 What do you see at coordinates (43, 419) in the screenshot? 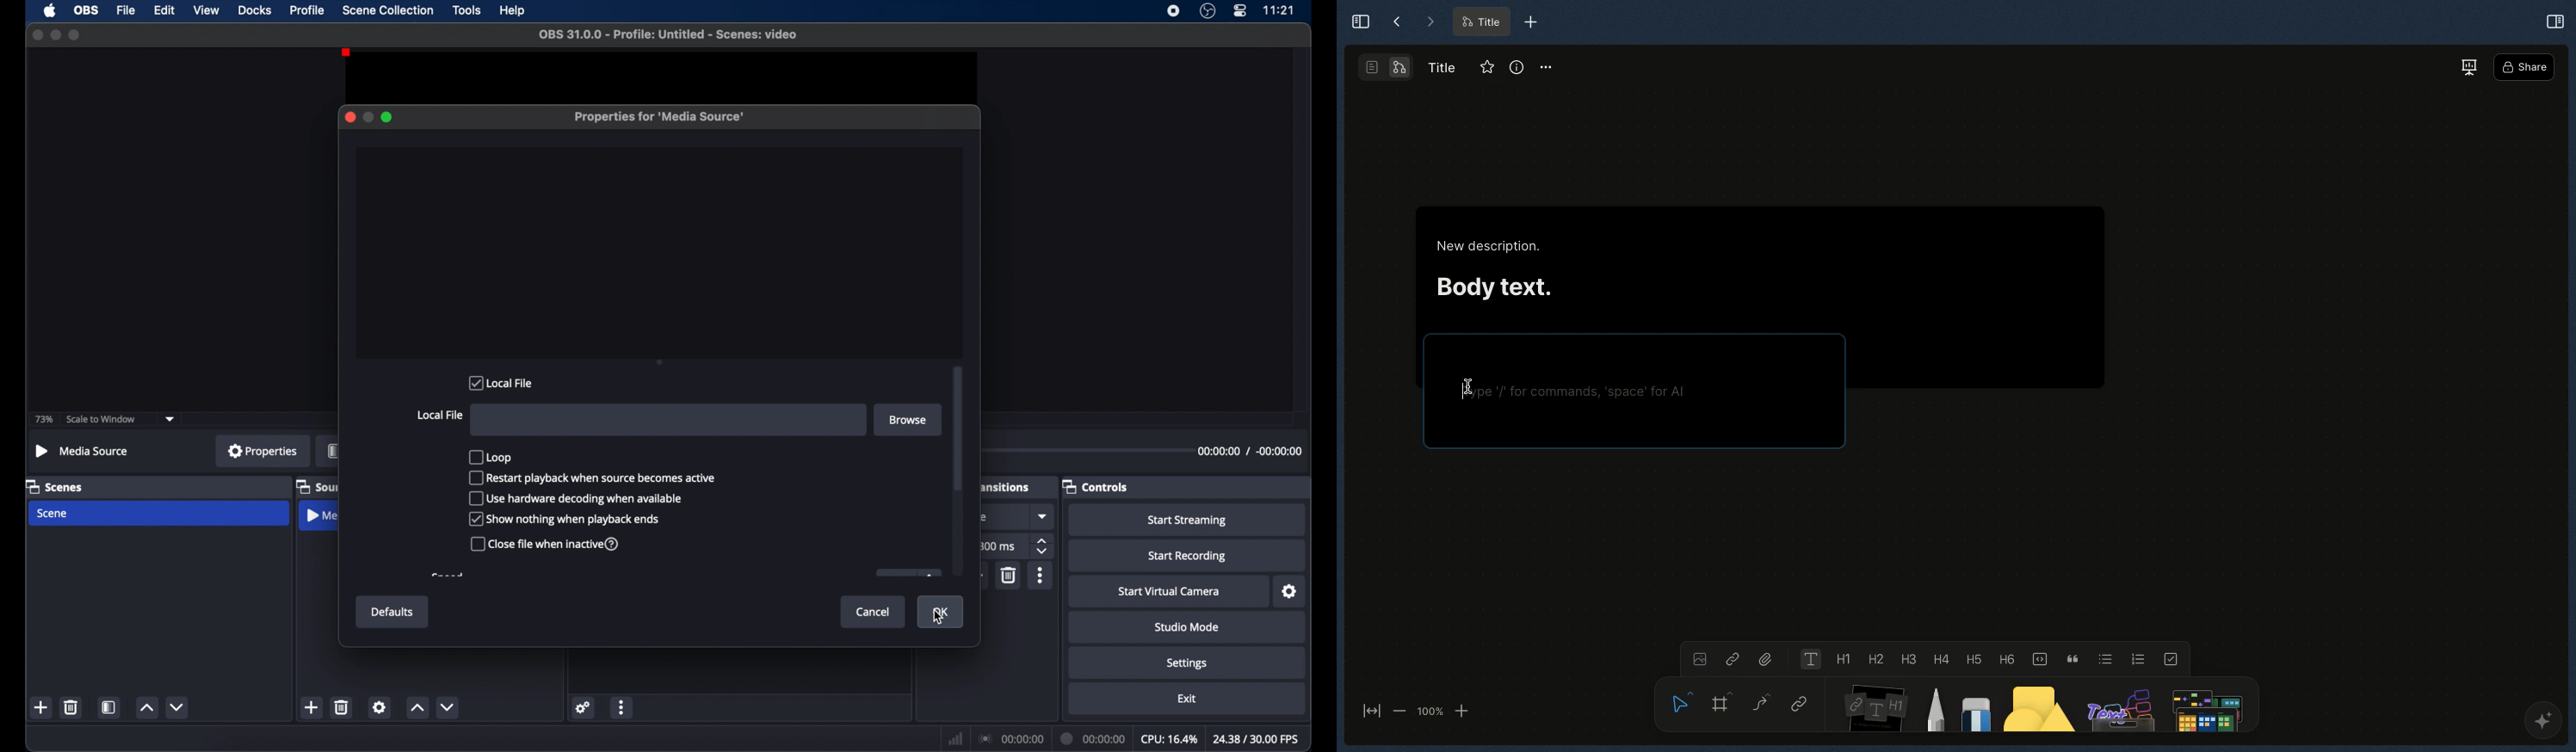
I see `73%` at bounding box center [43, 419].